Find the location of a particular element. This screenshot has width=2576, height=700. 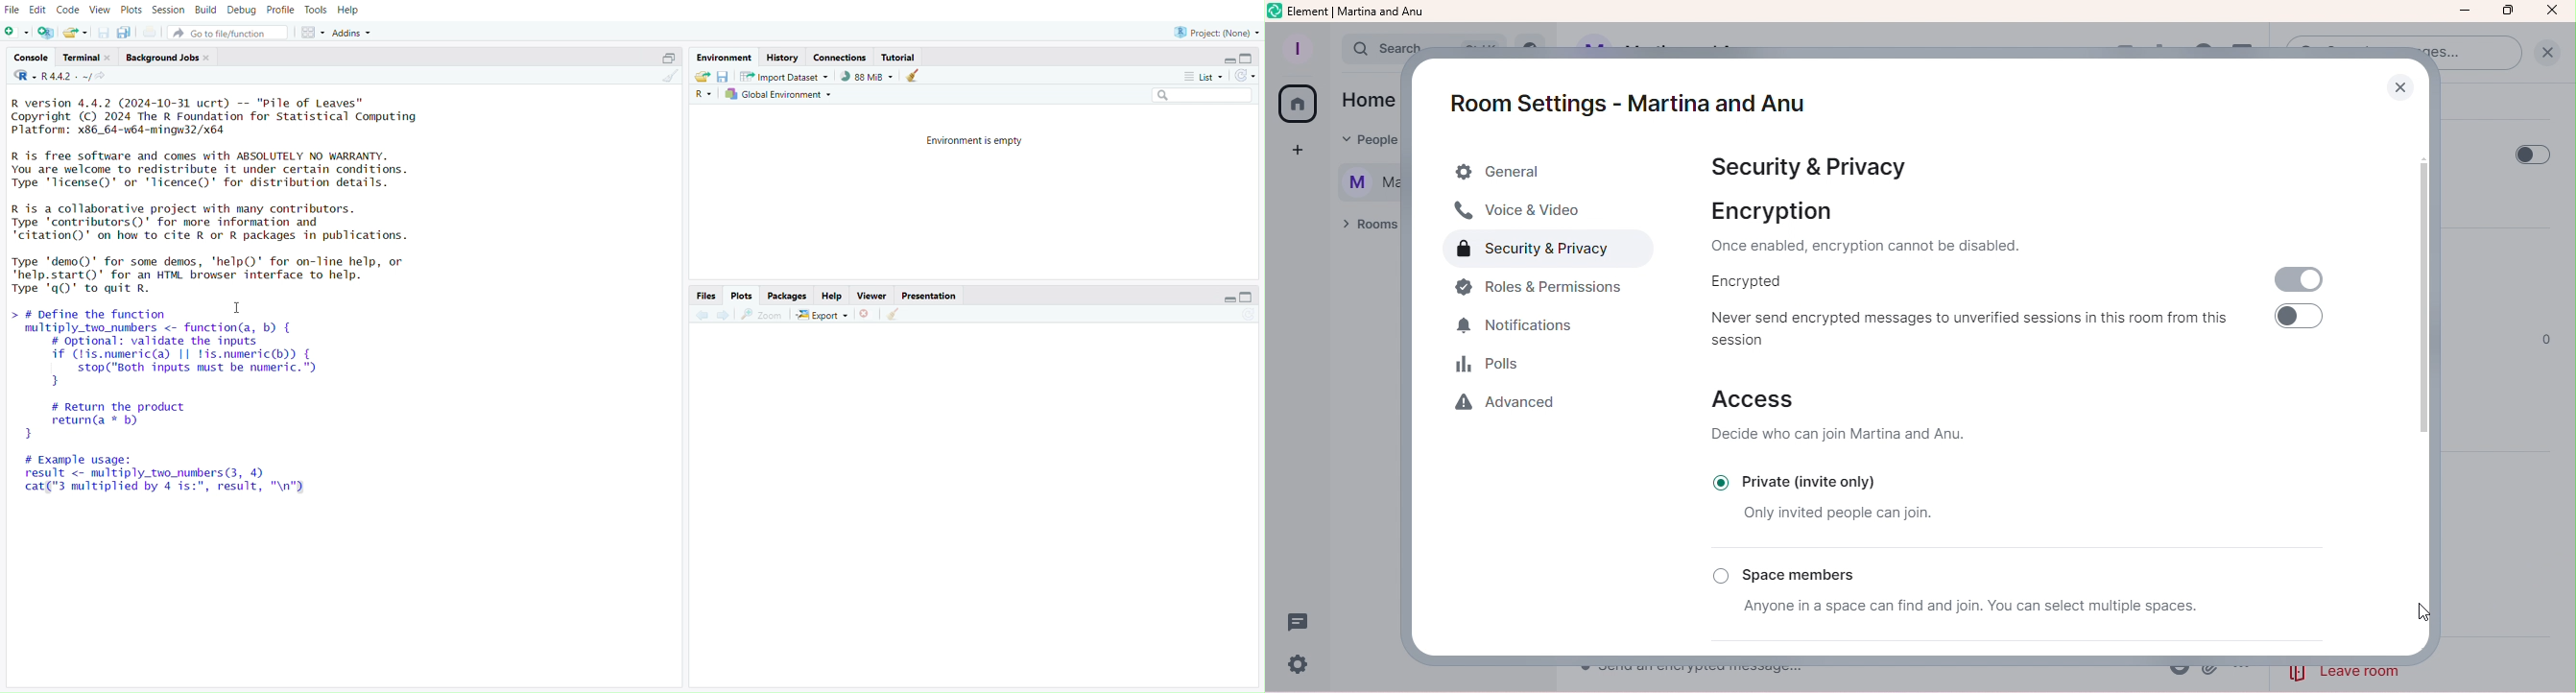

88kib used by R session (Source: Windows System) is located at coordinates (865, 77).